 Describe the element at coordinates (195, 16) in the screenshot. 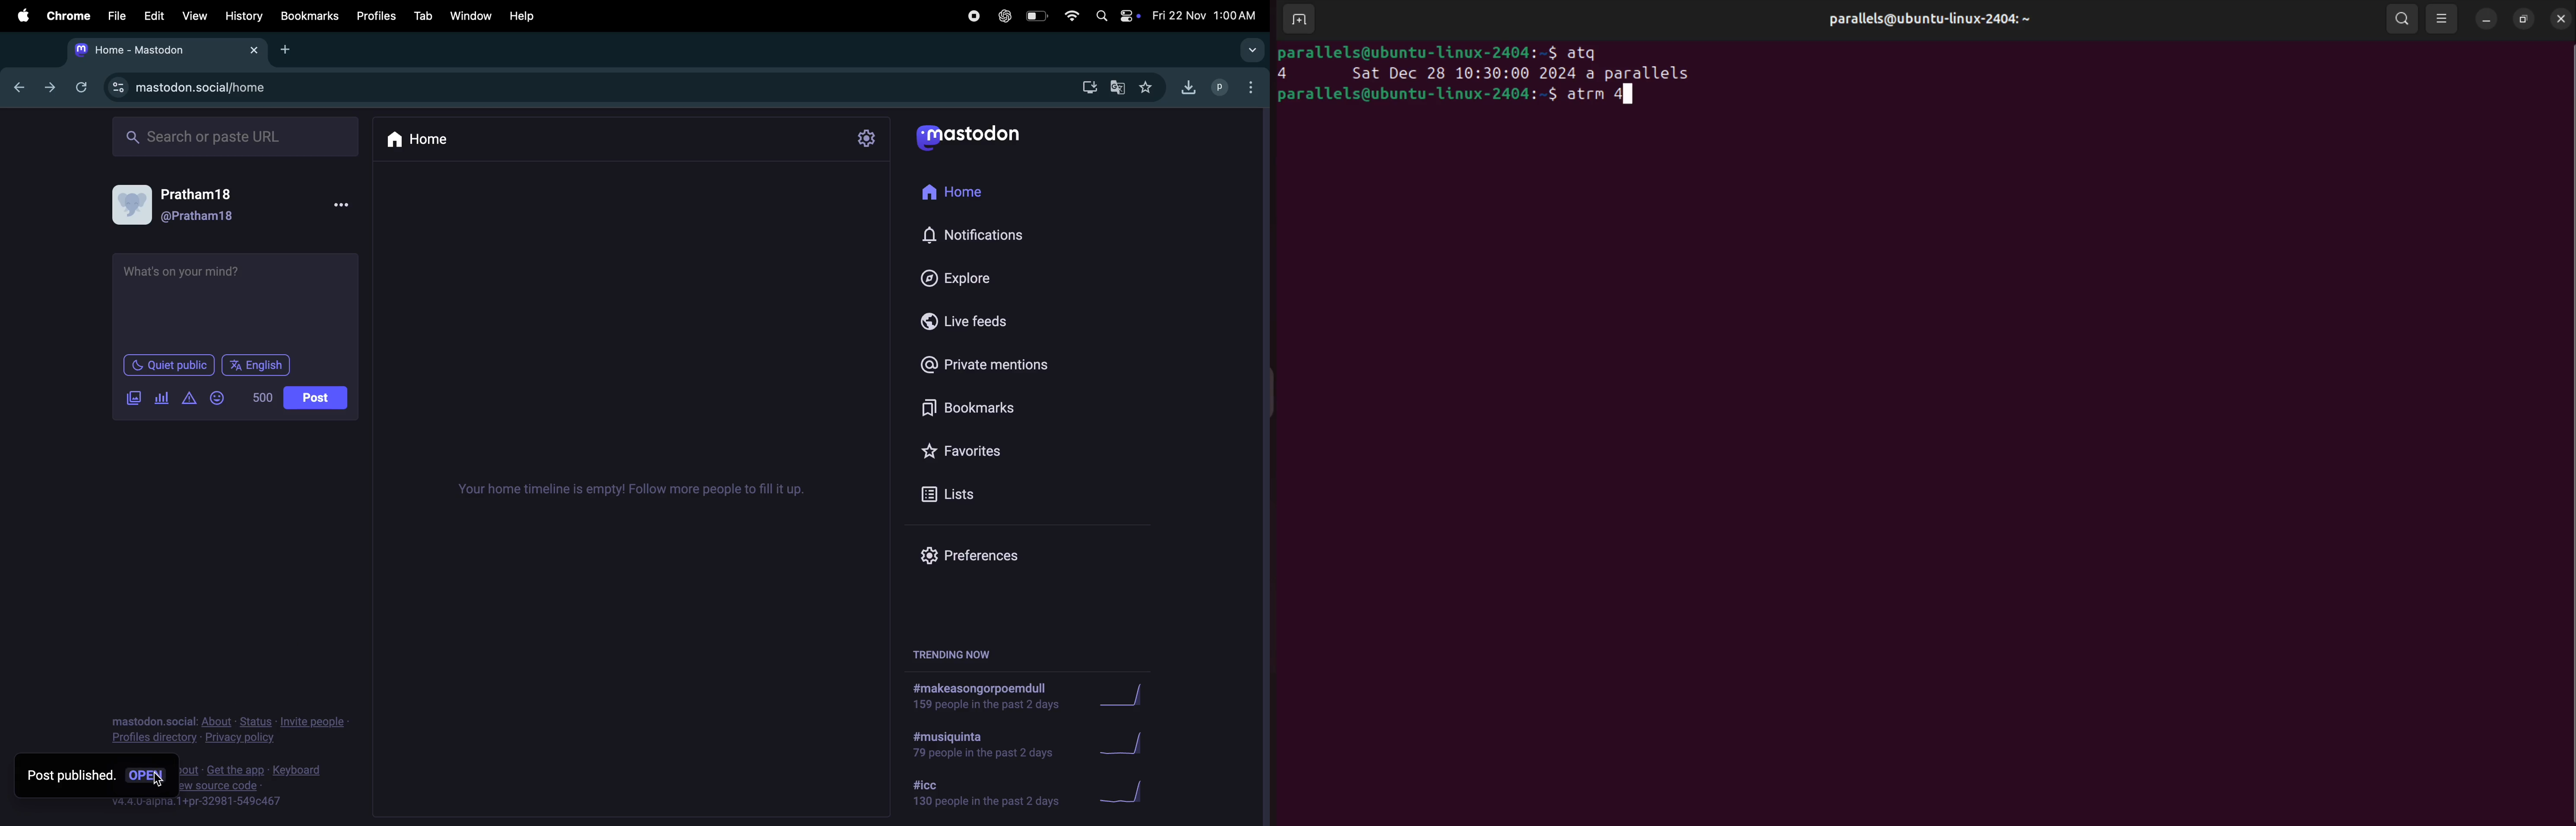

I see `view` at that location.